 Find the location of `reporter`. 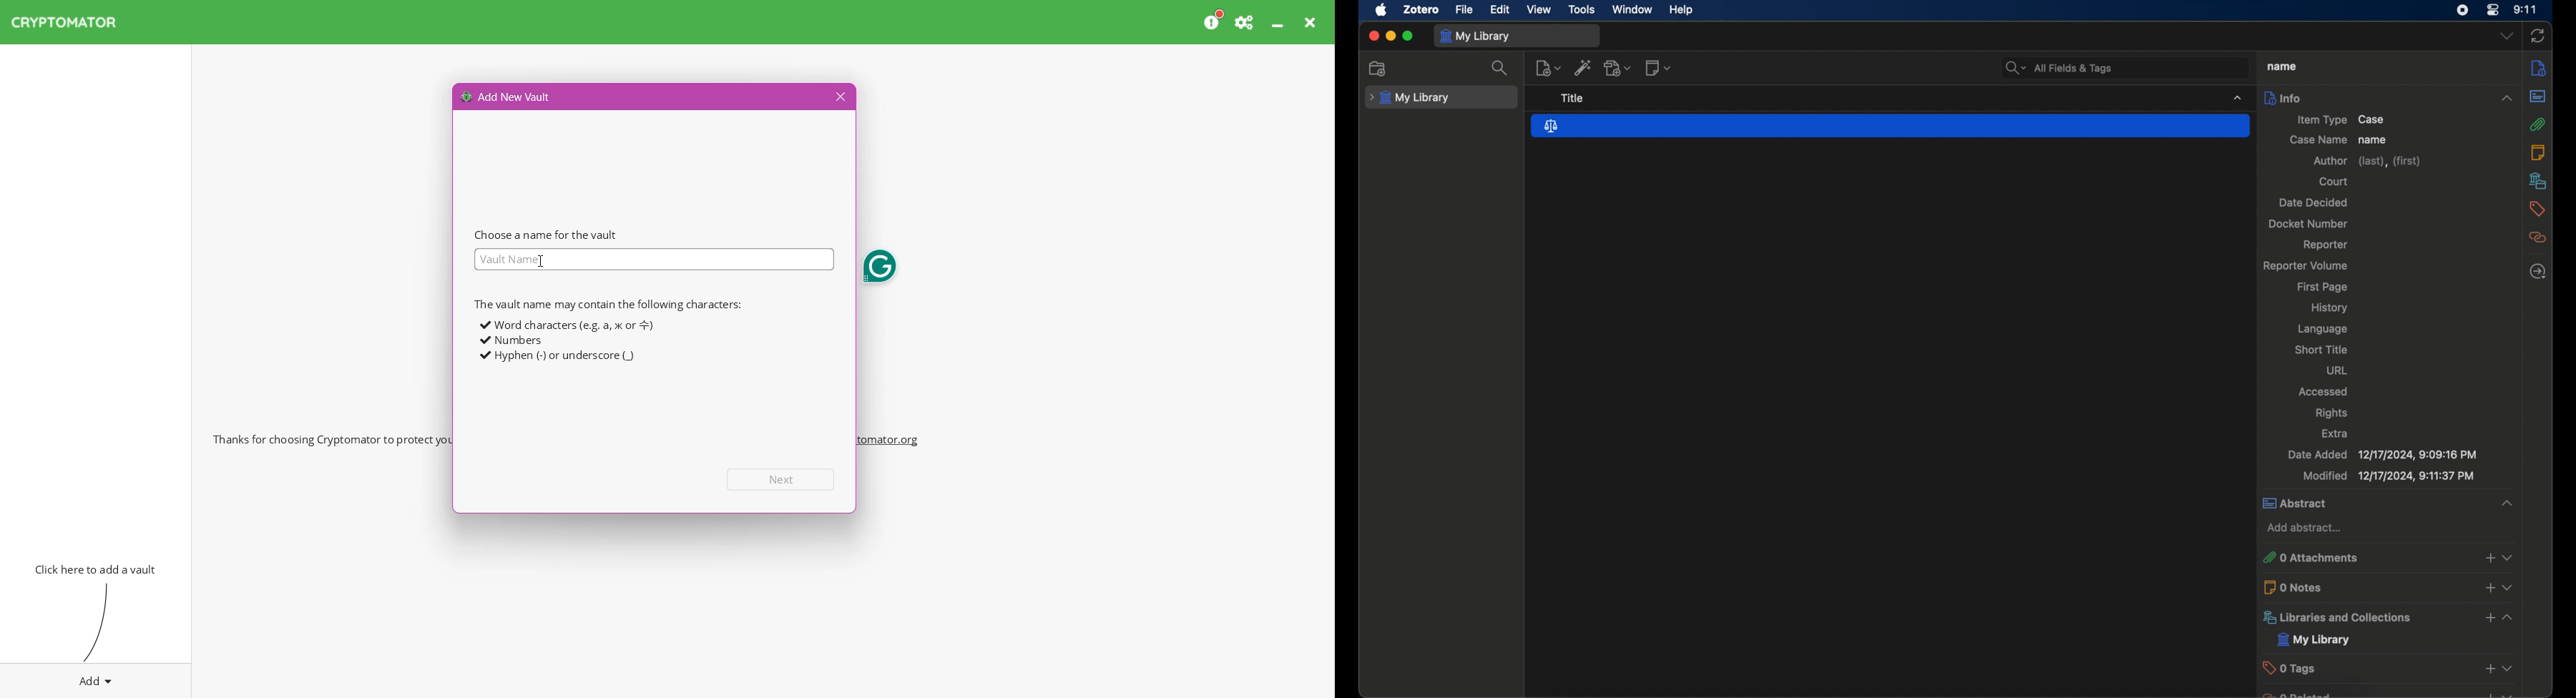

reporter is located at coordinates (2324, 244).